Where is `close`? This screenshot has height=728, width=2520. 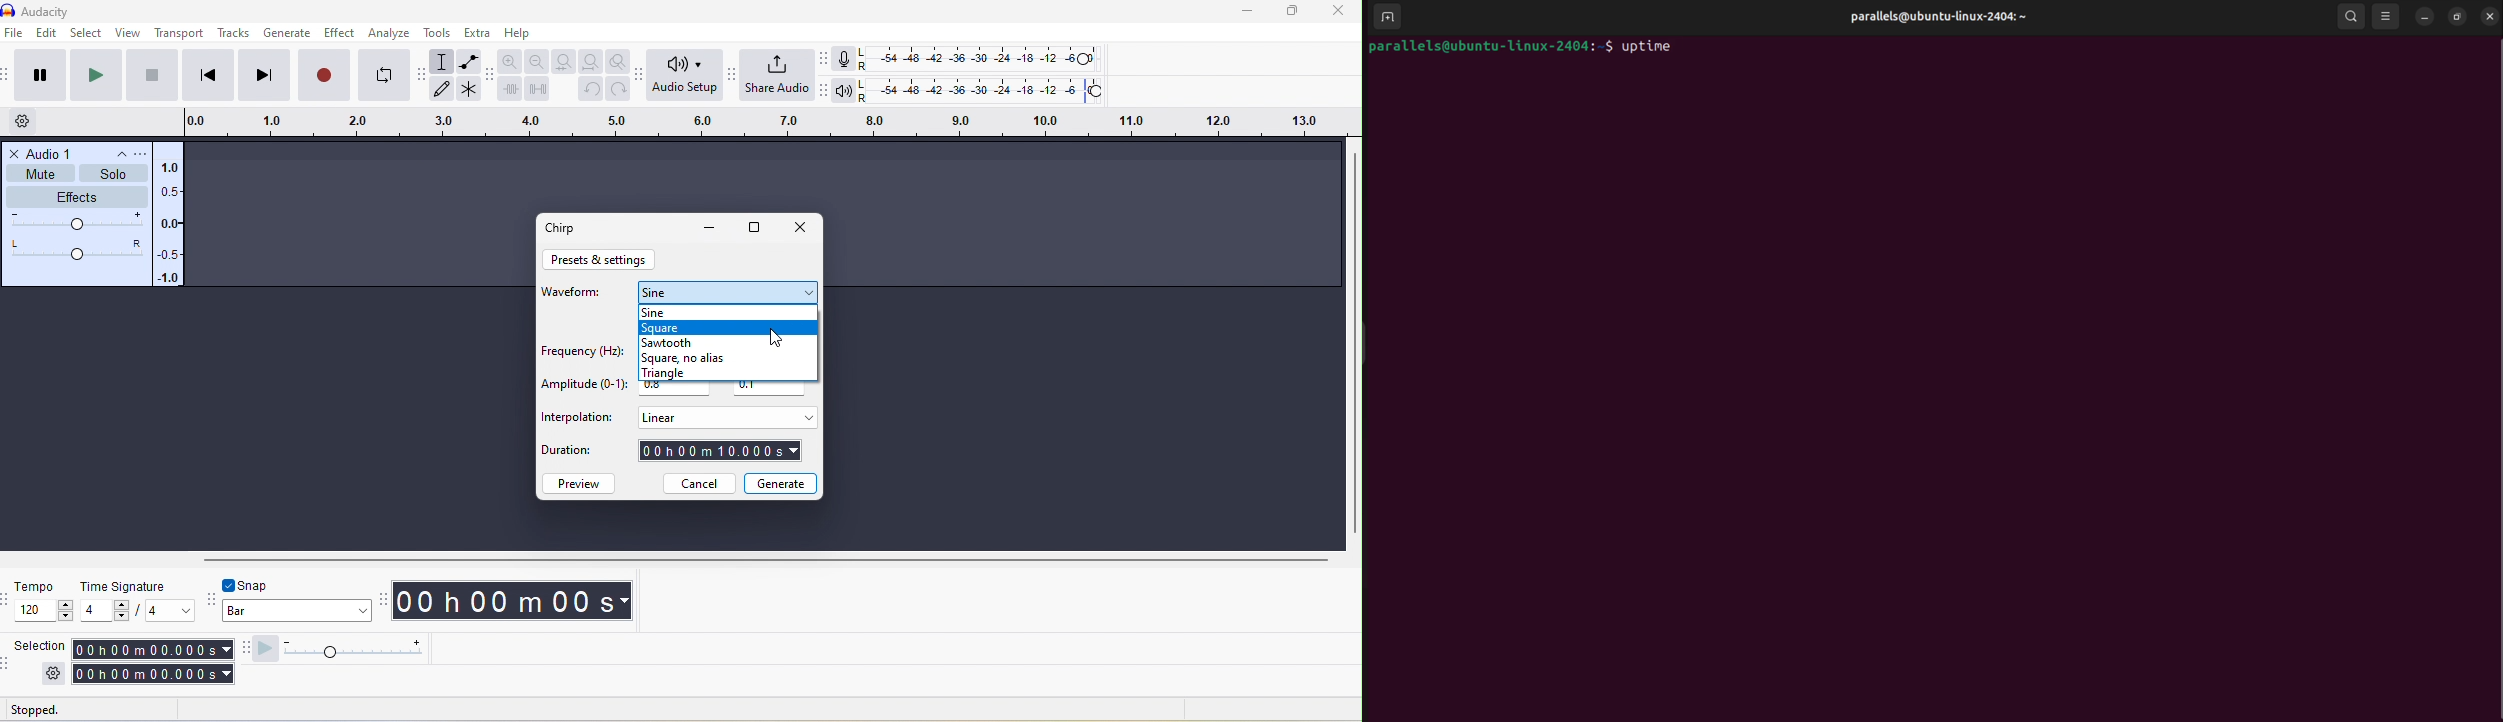 close is located at coordinates (800, 229).